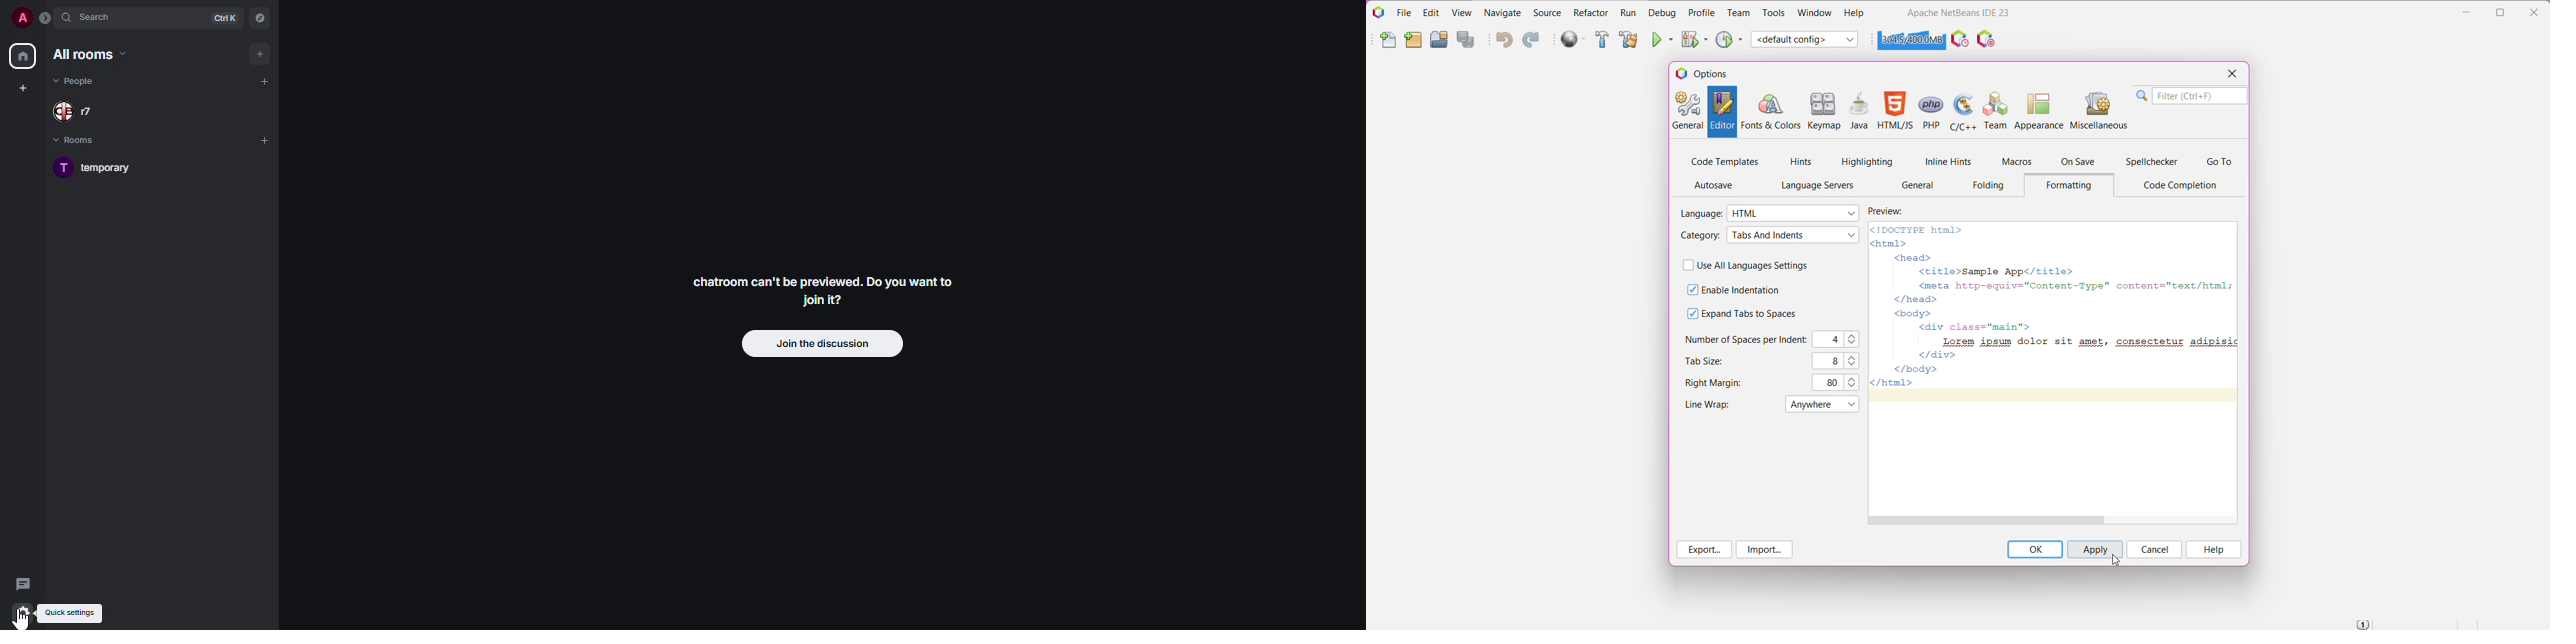 This screenshot has height=644, width=2576. I want to click on Open Project, so click(1438, 40).